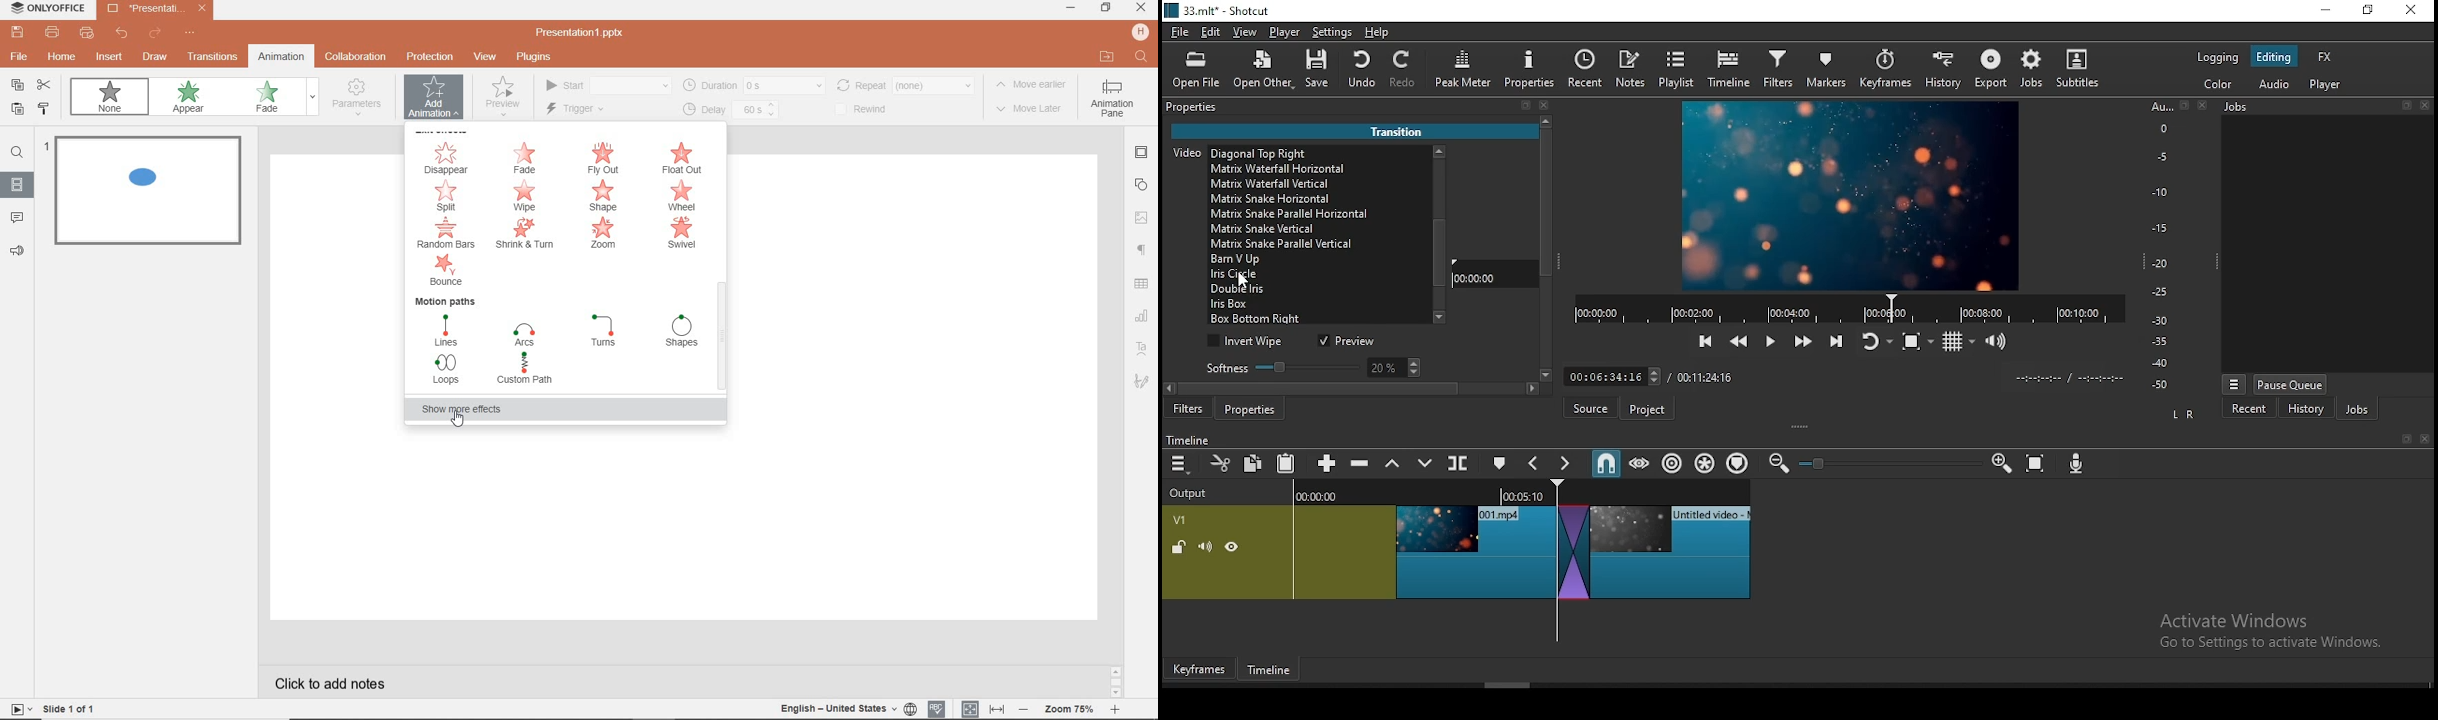 Image resolution: width=2464 pixels, height=728 pixels. I want to click on peak meter, so click(1465, 68).